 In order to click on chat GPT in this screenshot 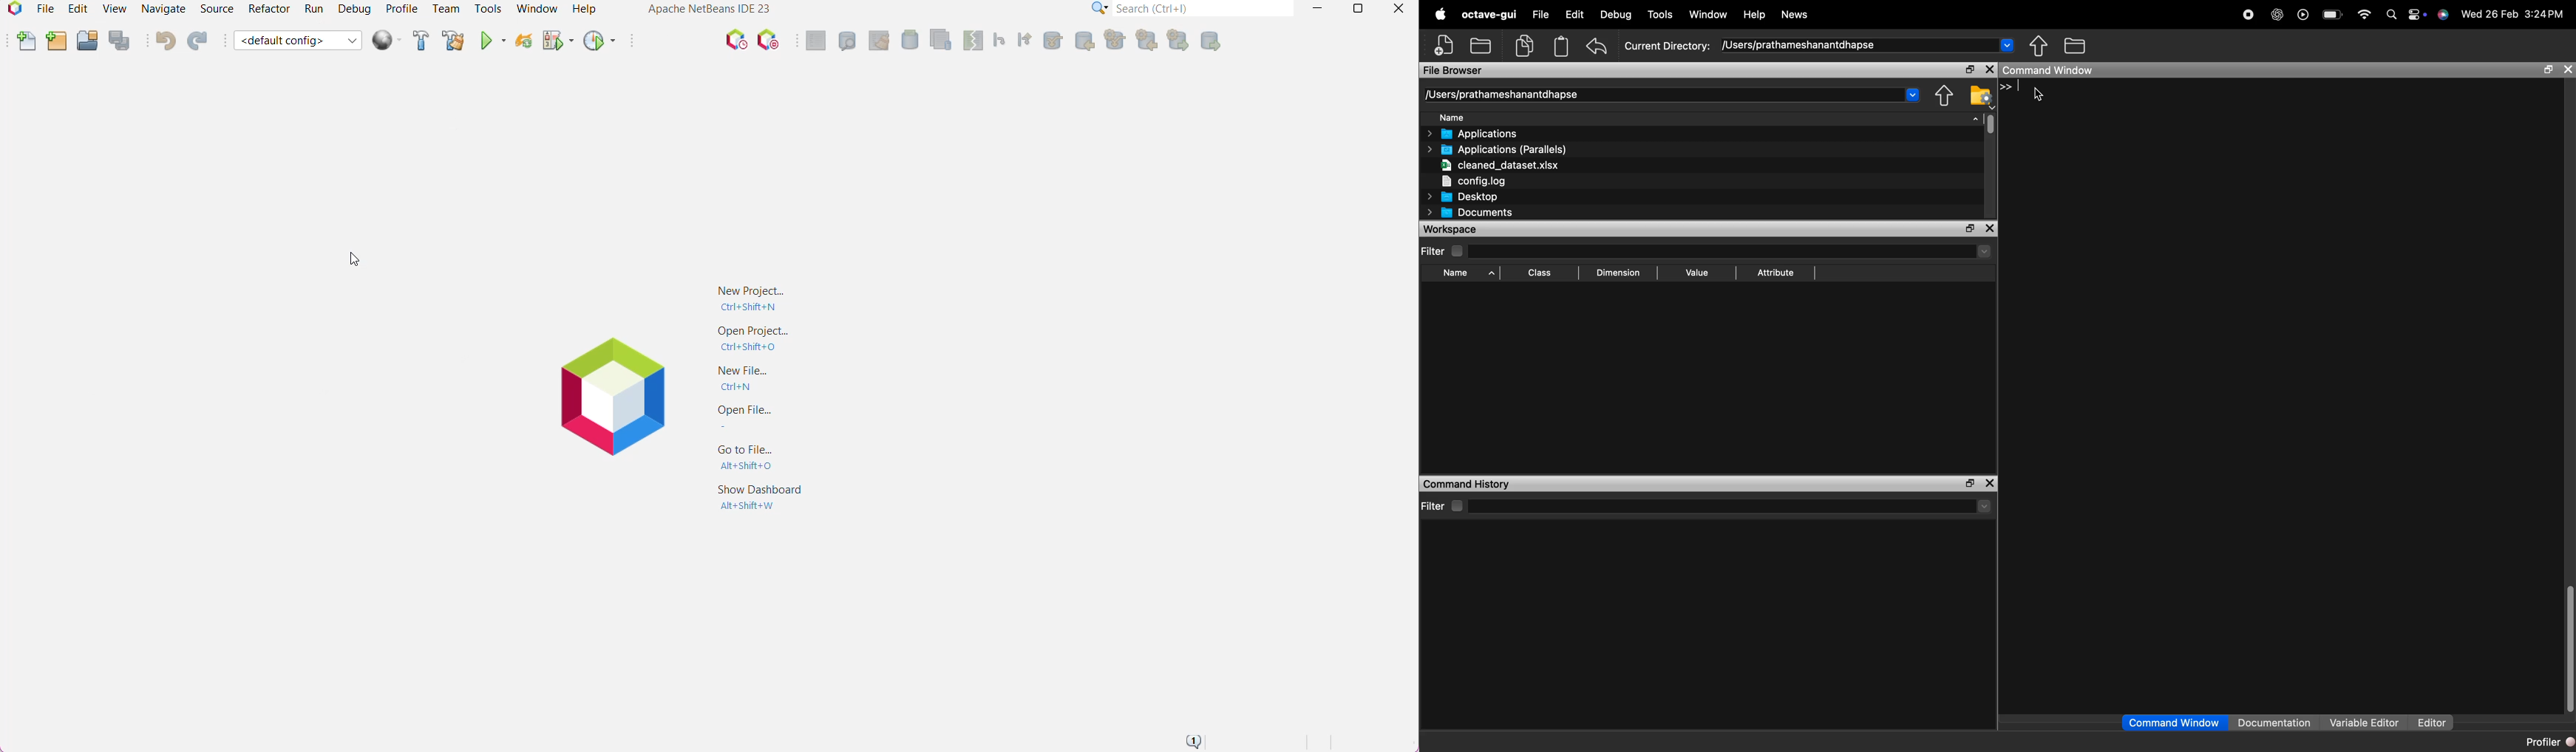, I will do `click(2275, 16)`.